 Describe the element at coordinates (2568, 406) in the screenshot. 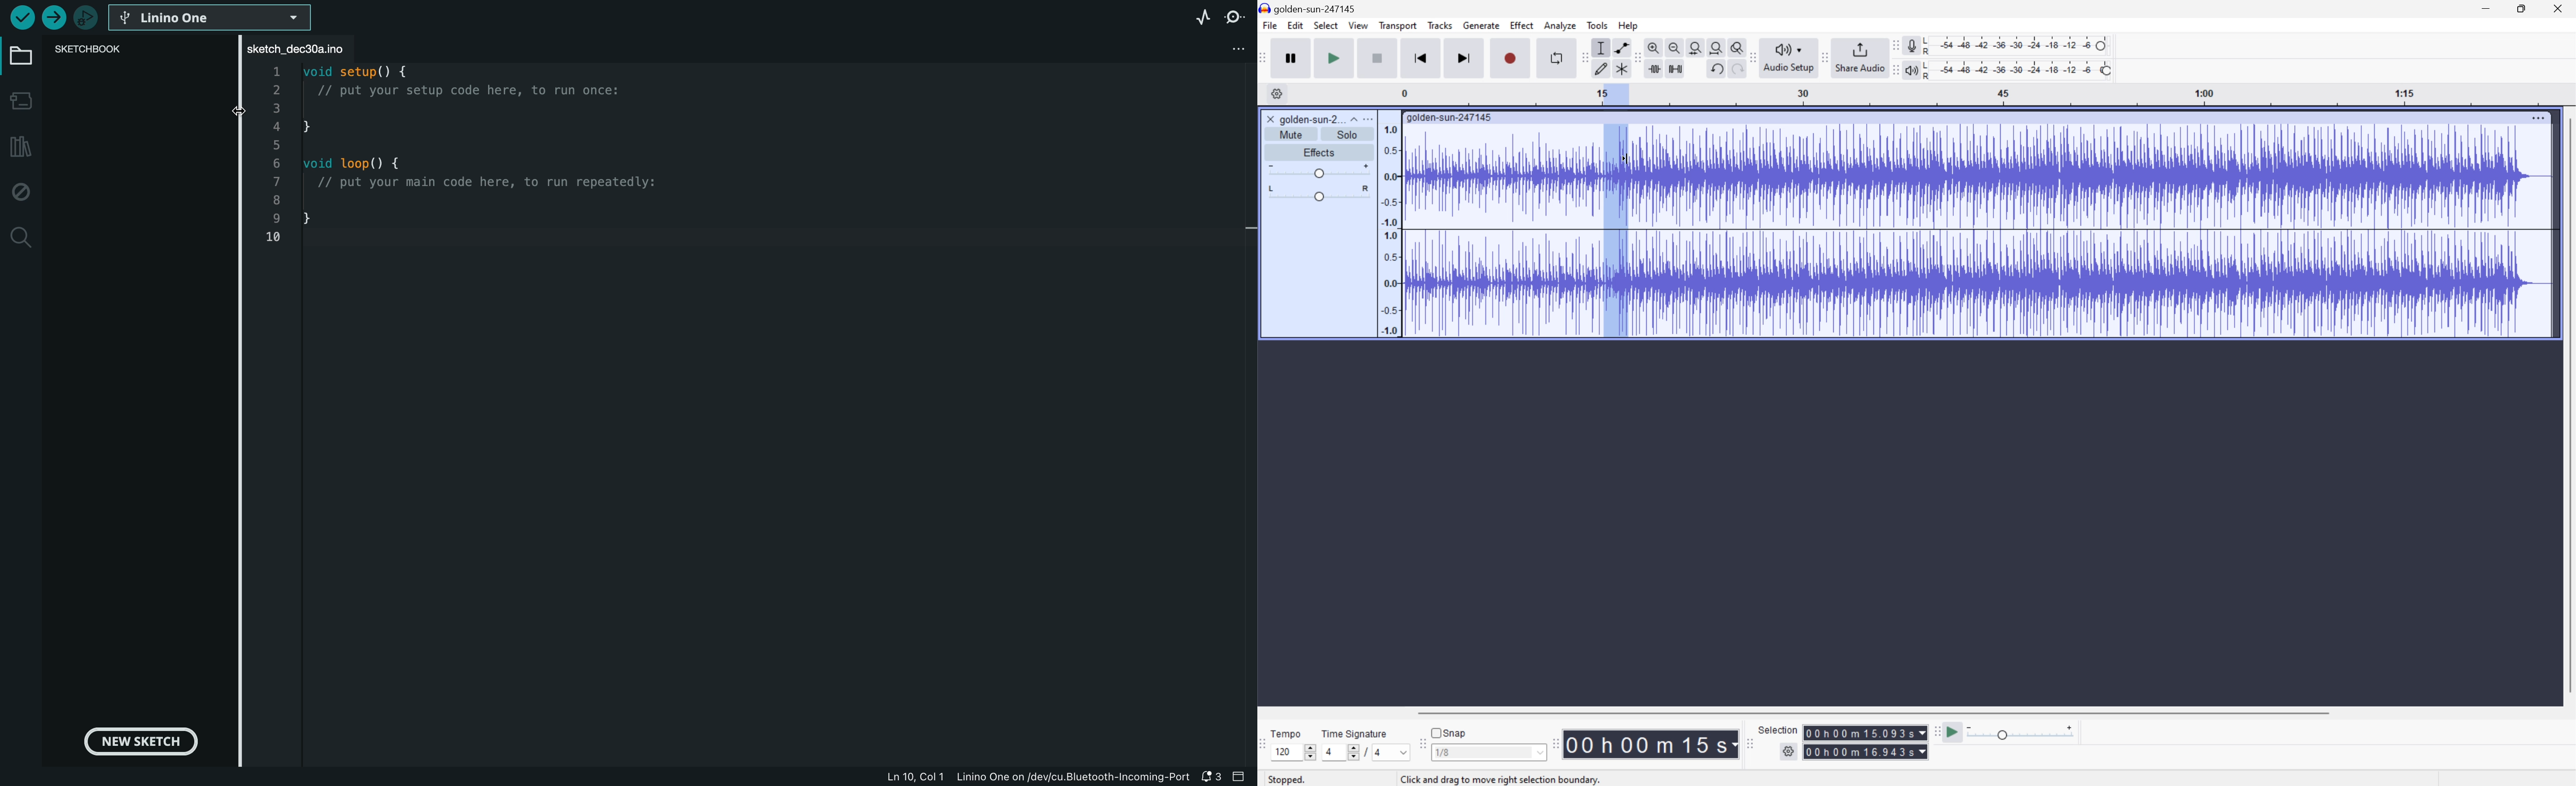

I see `Scroll Bar` at that location.